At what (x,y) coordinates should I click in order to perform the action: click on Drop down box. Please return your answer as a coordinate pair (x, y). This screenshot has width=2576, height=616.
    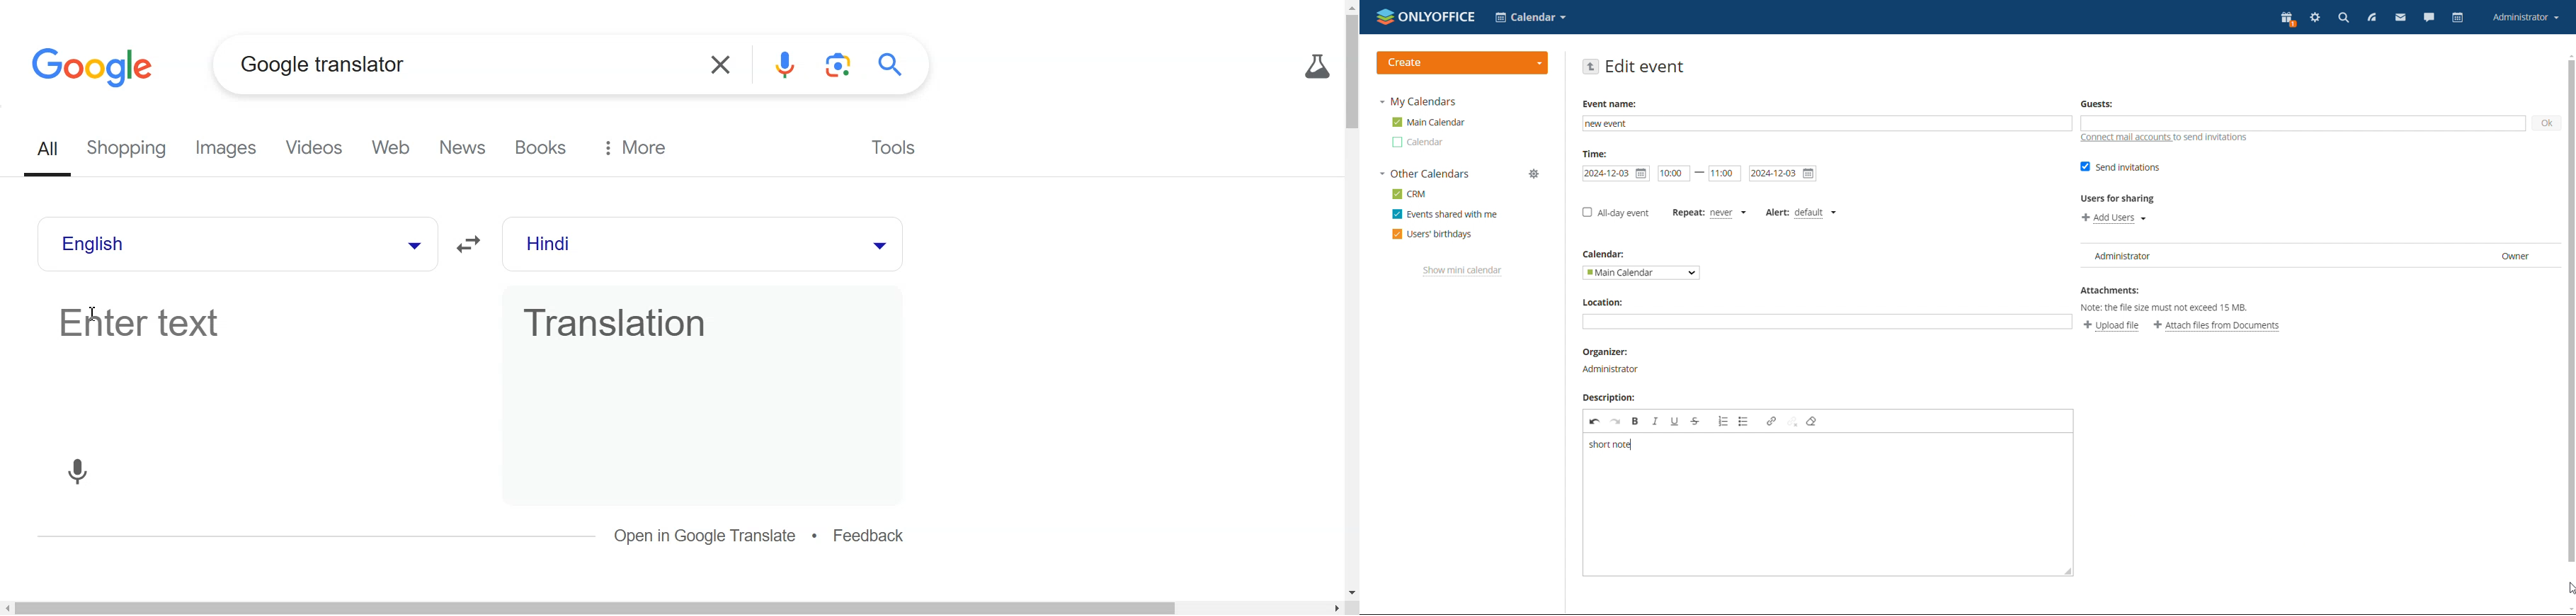
    Looking at the image, I should click on (411, 244).